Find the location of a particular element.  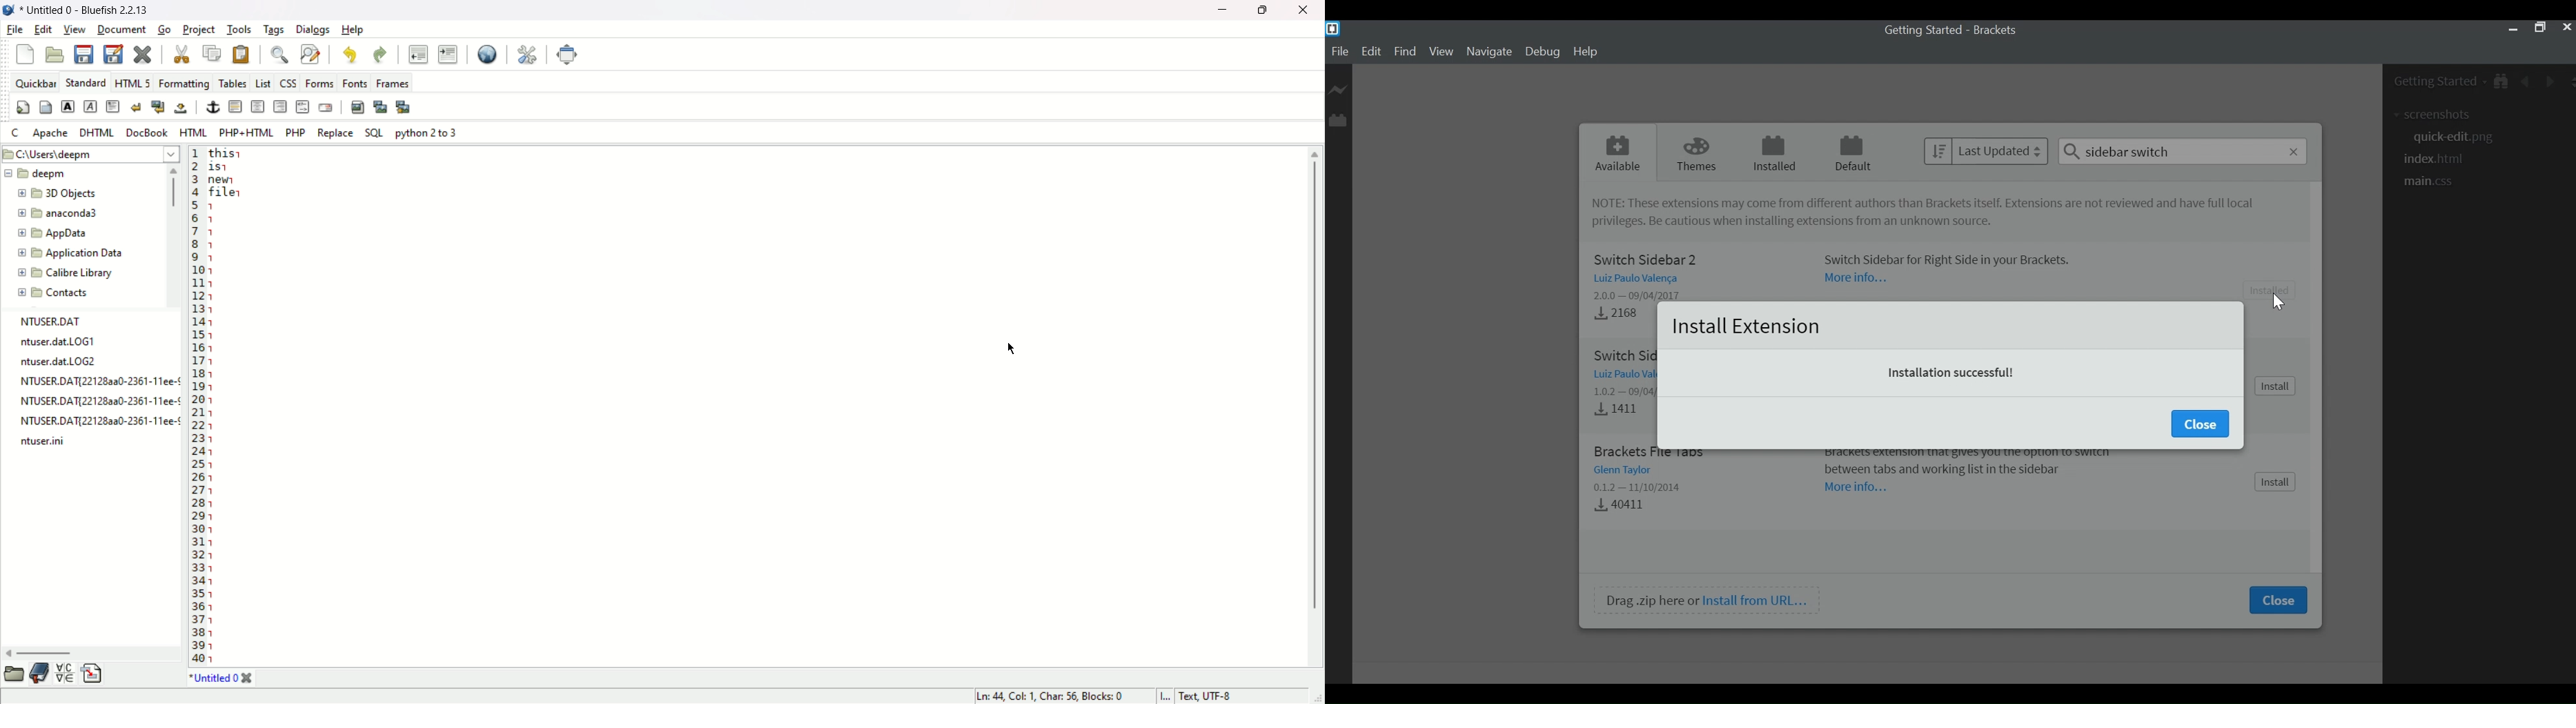

Show in File Tree is located at coordinates (2504, 82).